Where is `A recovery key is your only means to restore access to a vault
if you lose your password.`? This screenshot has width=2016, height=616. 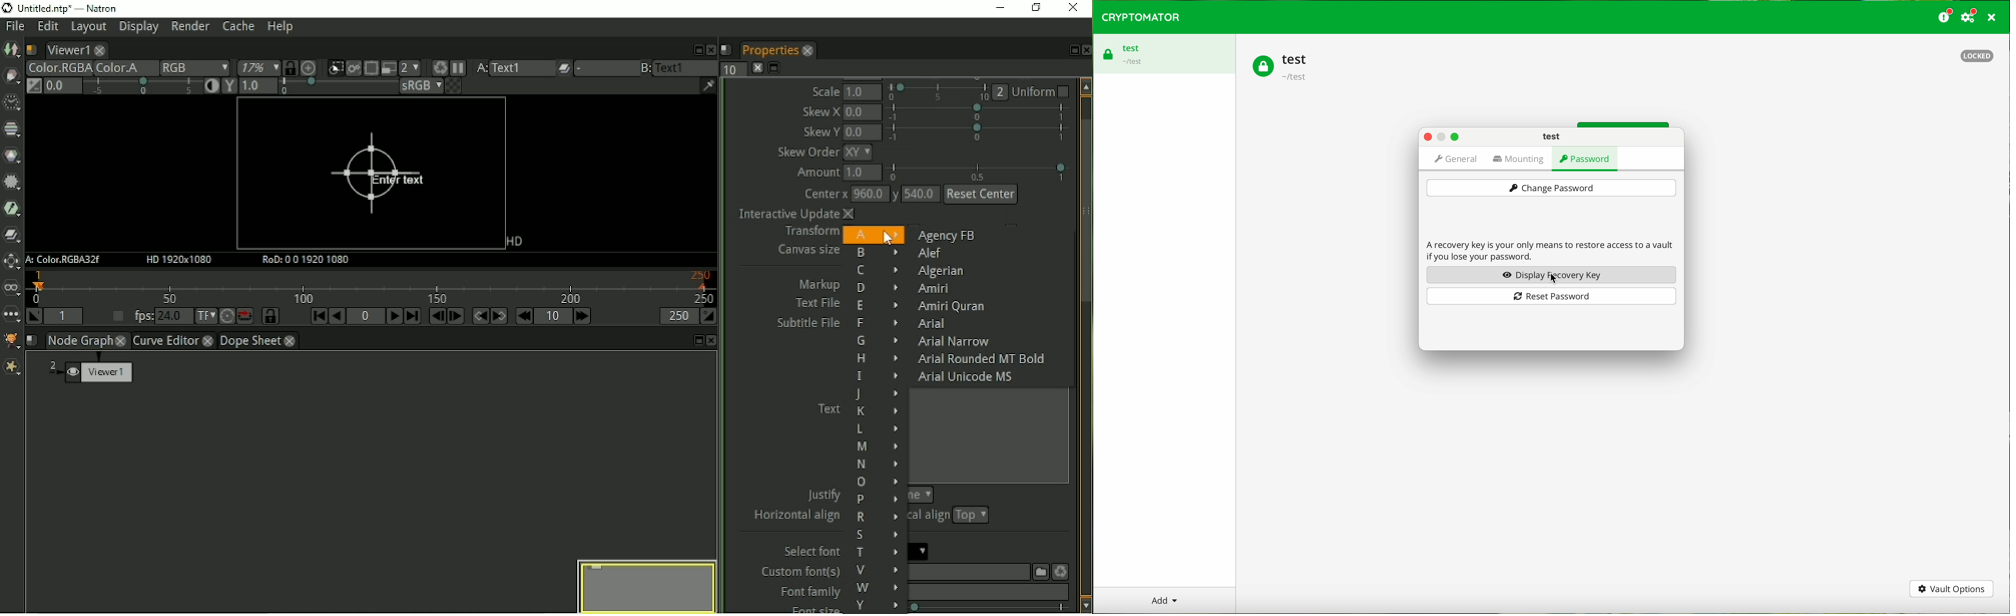
A recovery key is your only means to restore access to a vault
if you lose your password. is located at coordinates (1549, 251).